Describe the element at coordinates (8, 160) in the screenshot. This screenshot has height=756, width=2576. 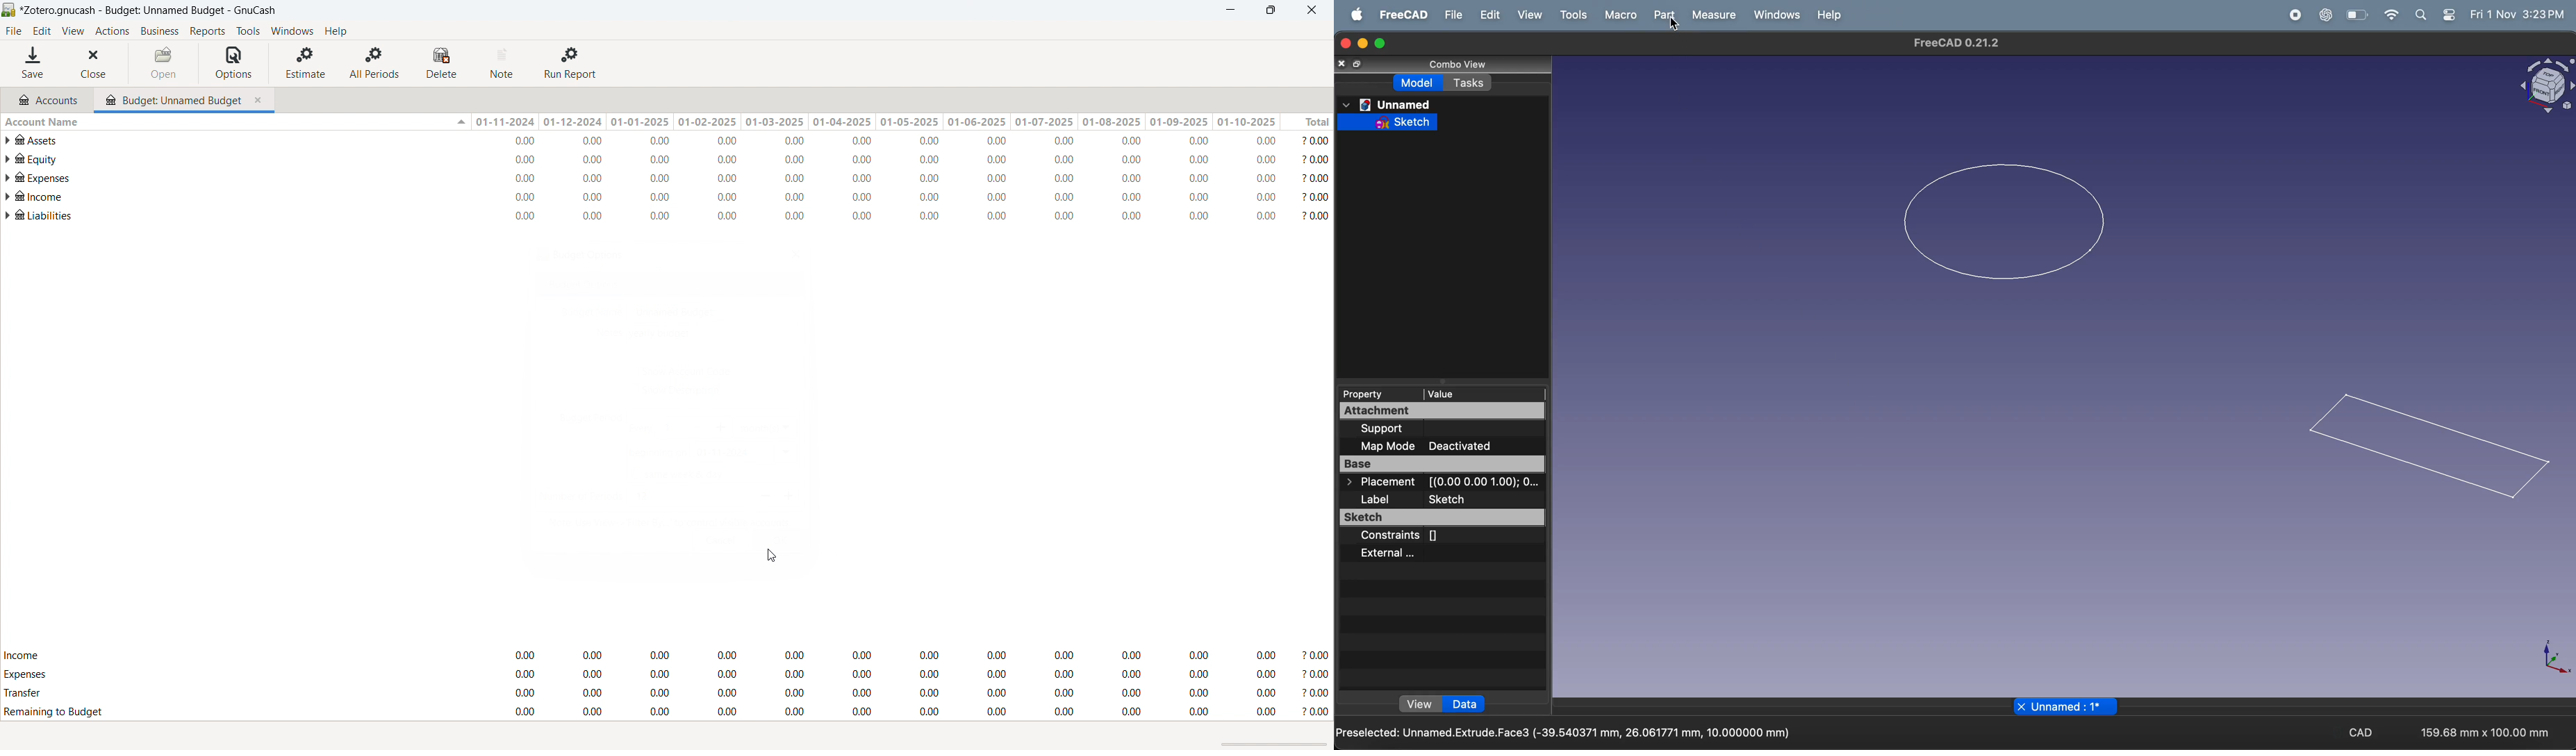
I see `expand subaccounts` at that location.